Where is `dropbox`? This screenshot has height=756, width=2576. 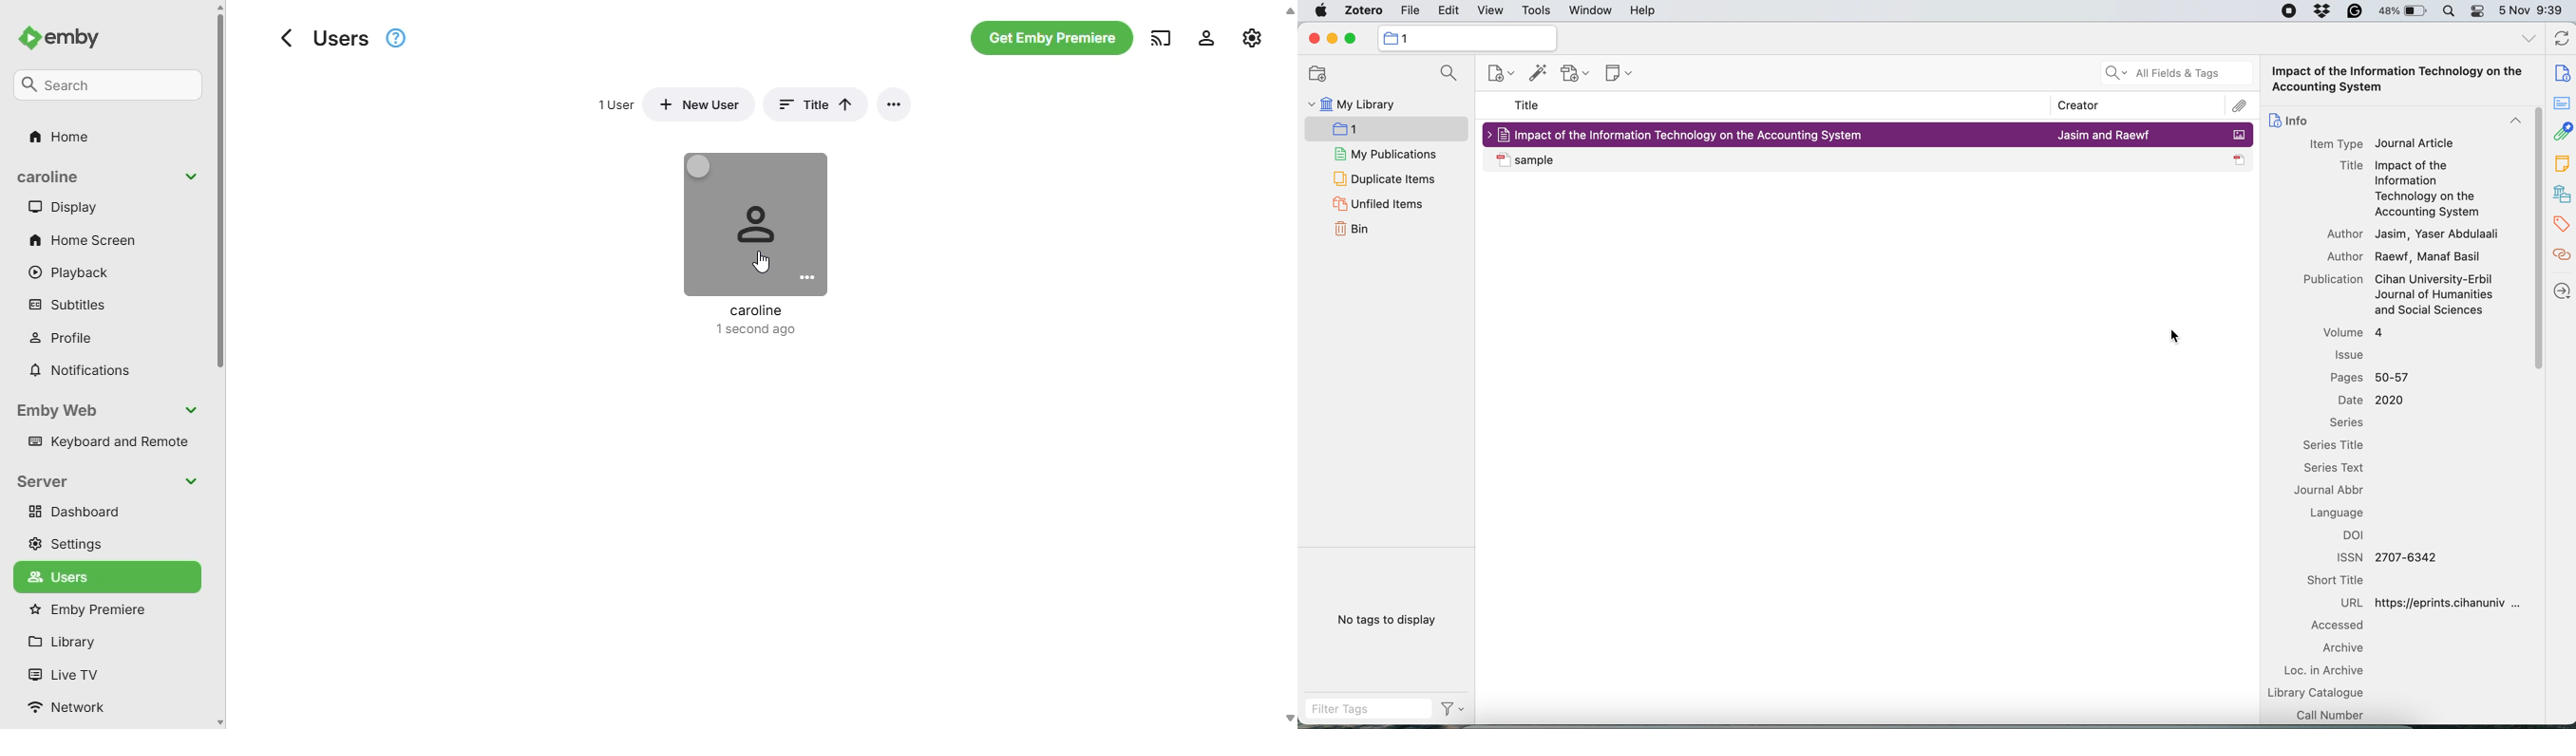 dropbox is located at coordinates (2321, 10).